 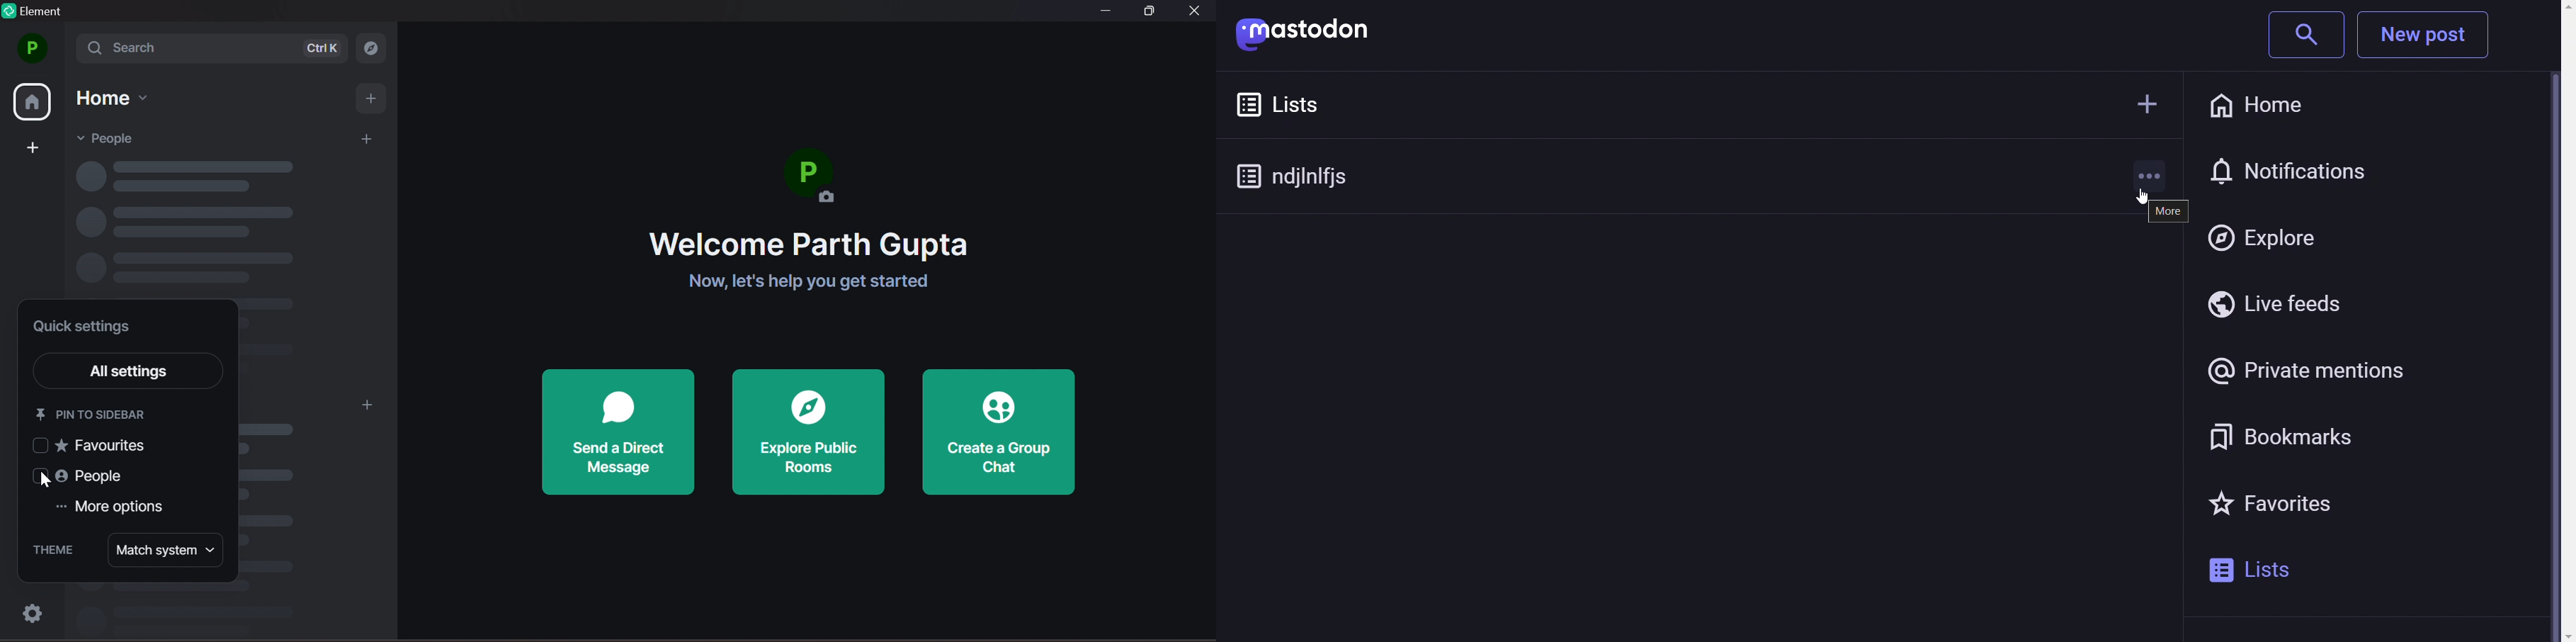 I want to click on welcome parth gupta, so click(x=809, y=245).